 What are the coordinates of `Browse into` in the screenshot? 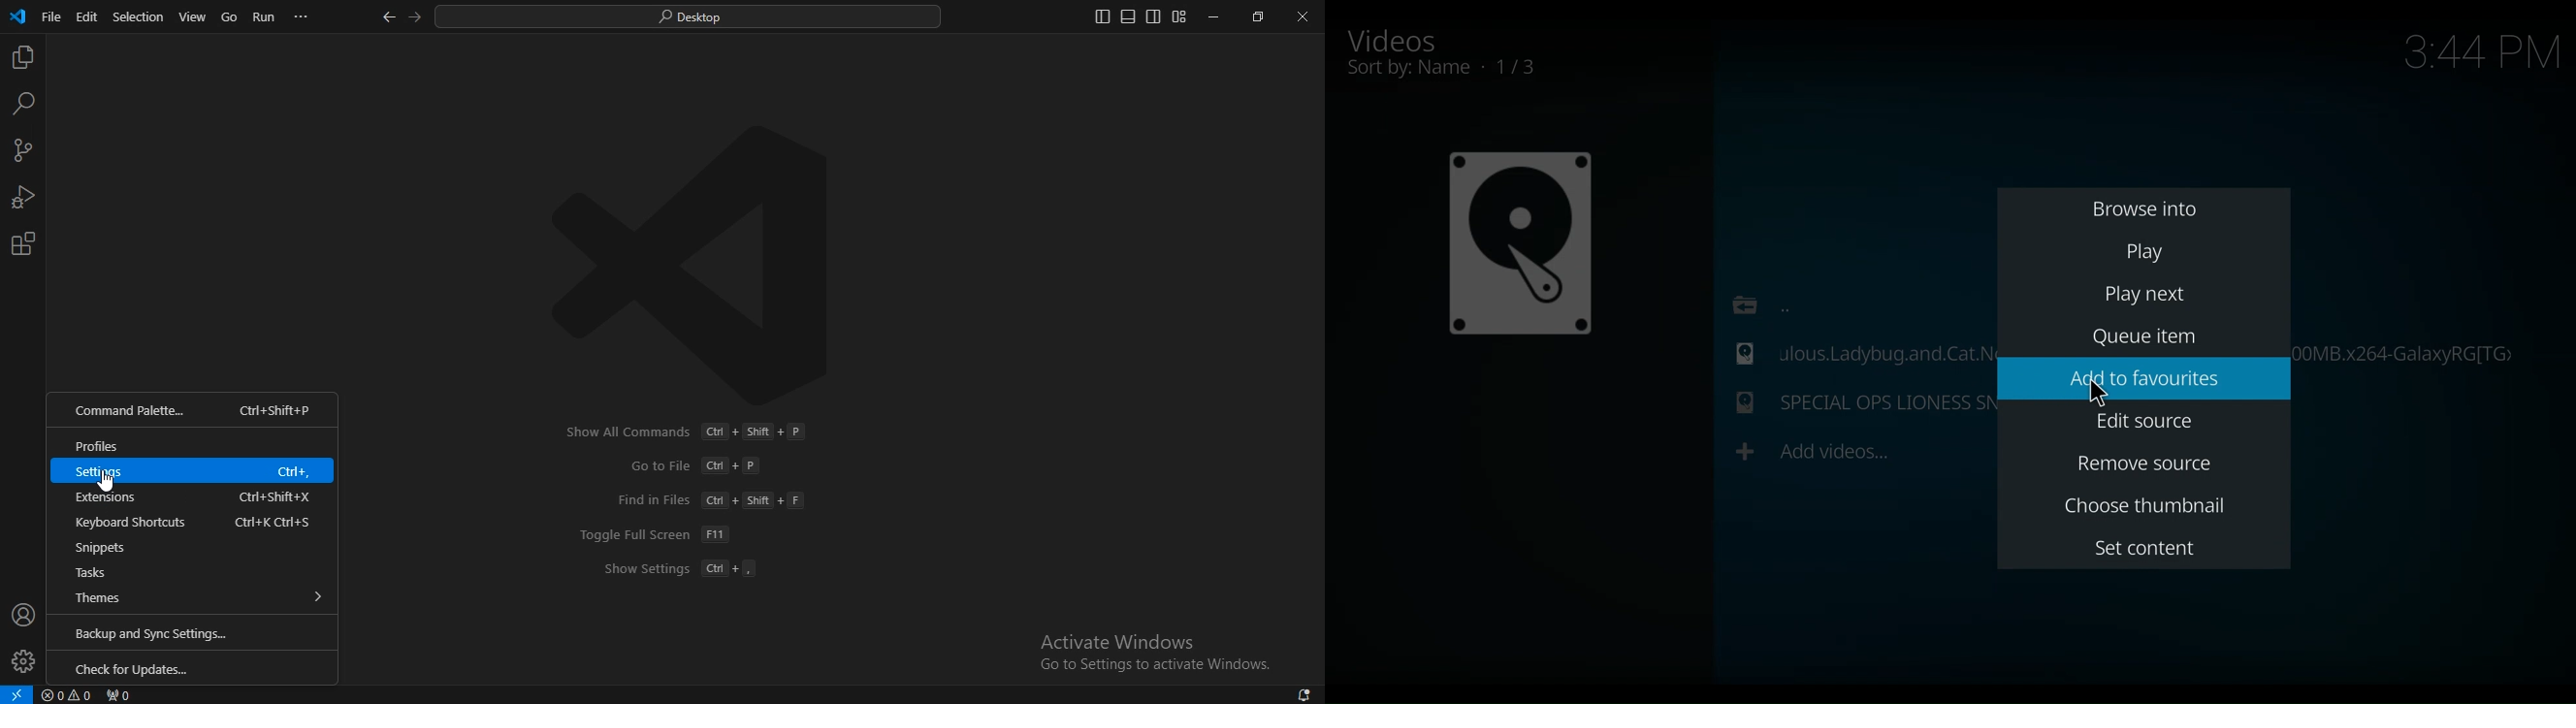 It's located at (2146, 208).